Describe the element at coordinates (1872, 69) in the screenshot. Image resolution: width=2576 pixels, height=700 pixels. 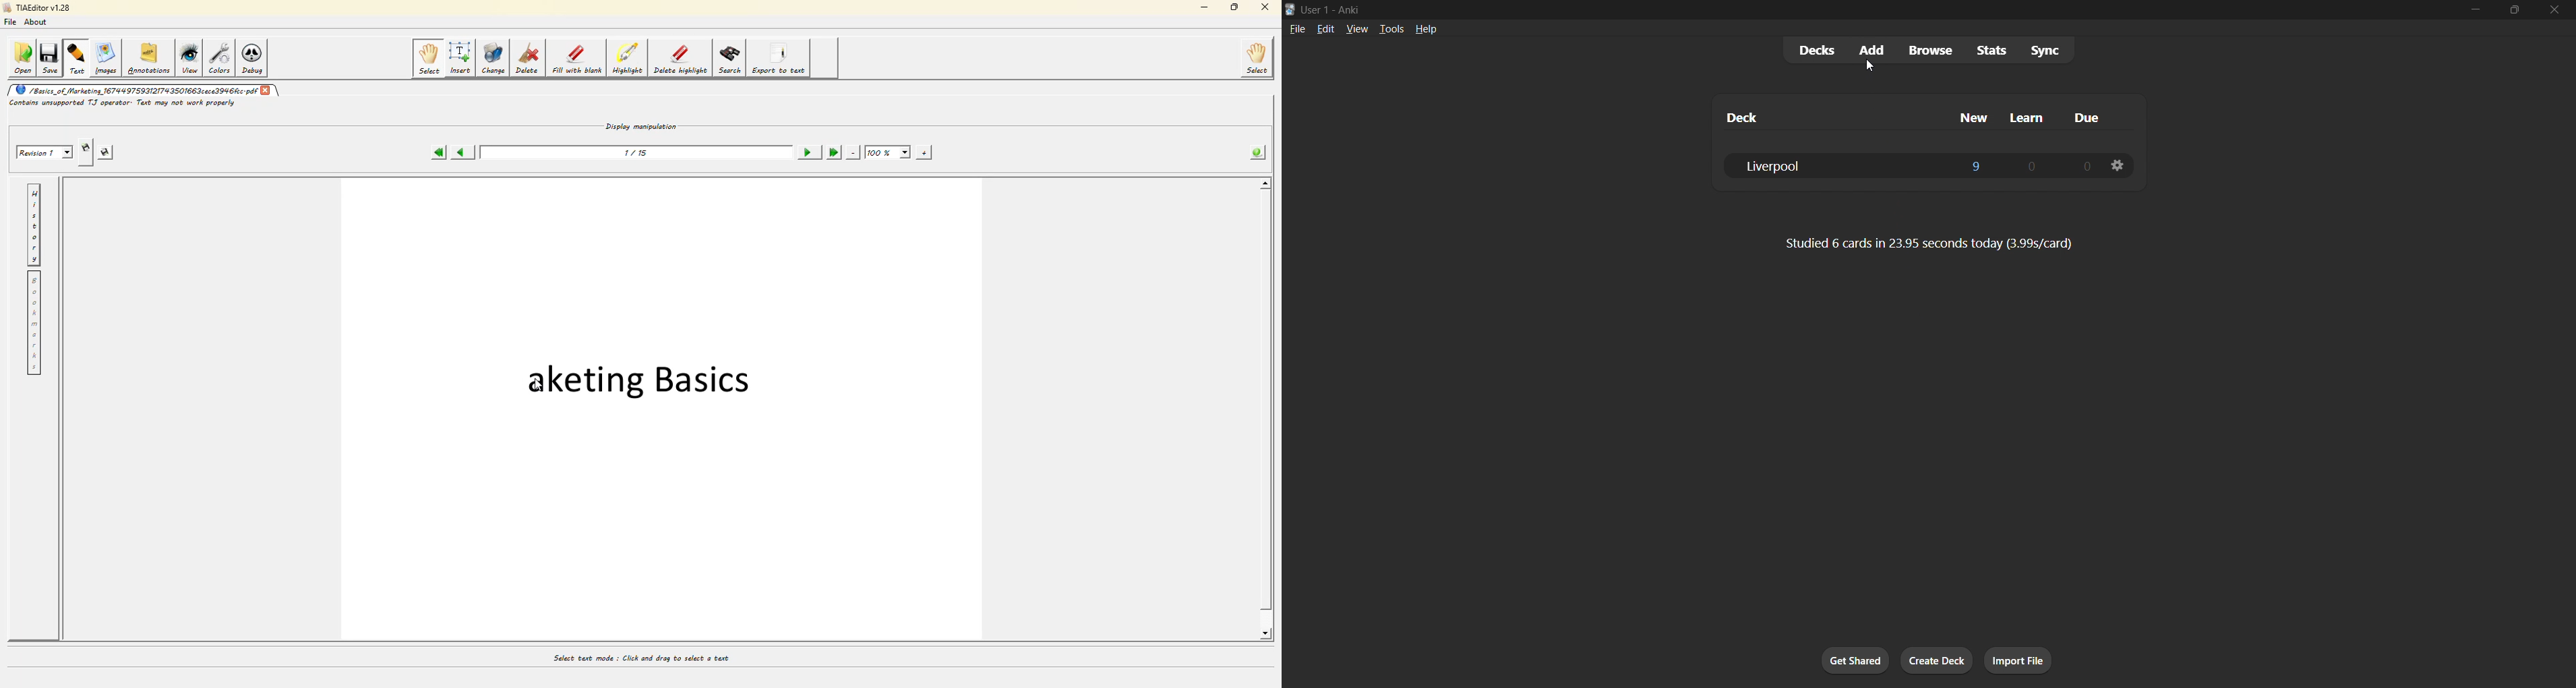
I see `cursor` at that location.